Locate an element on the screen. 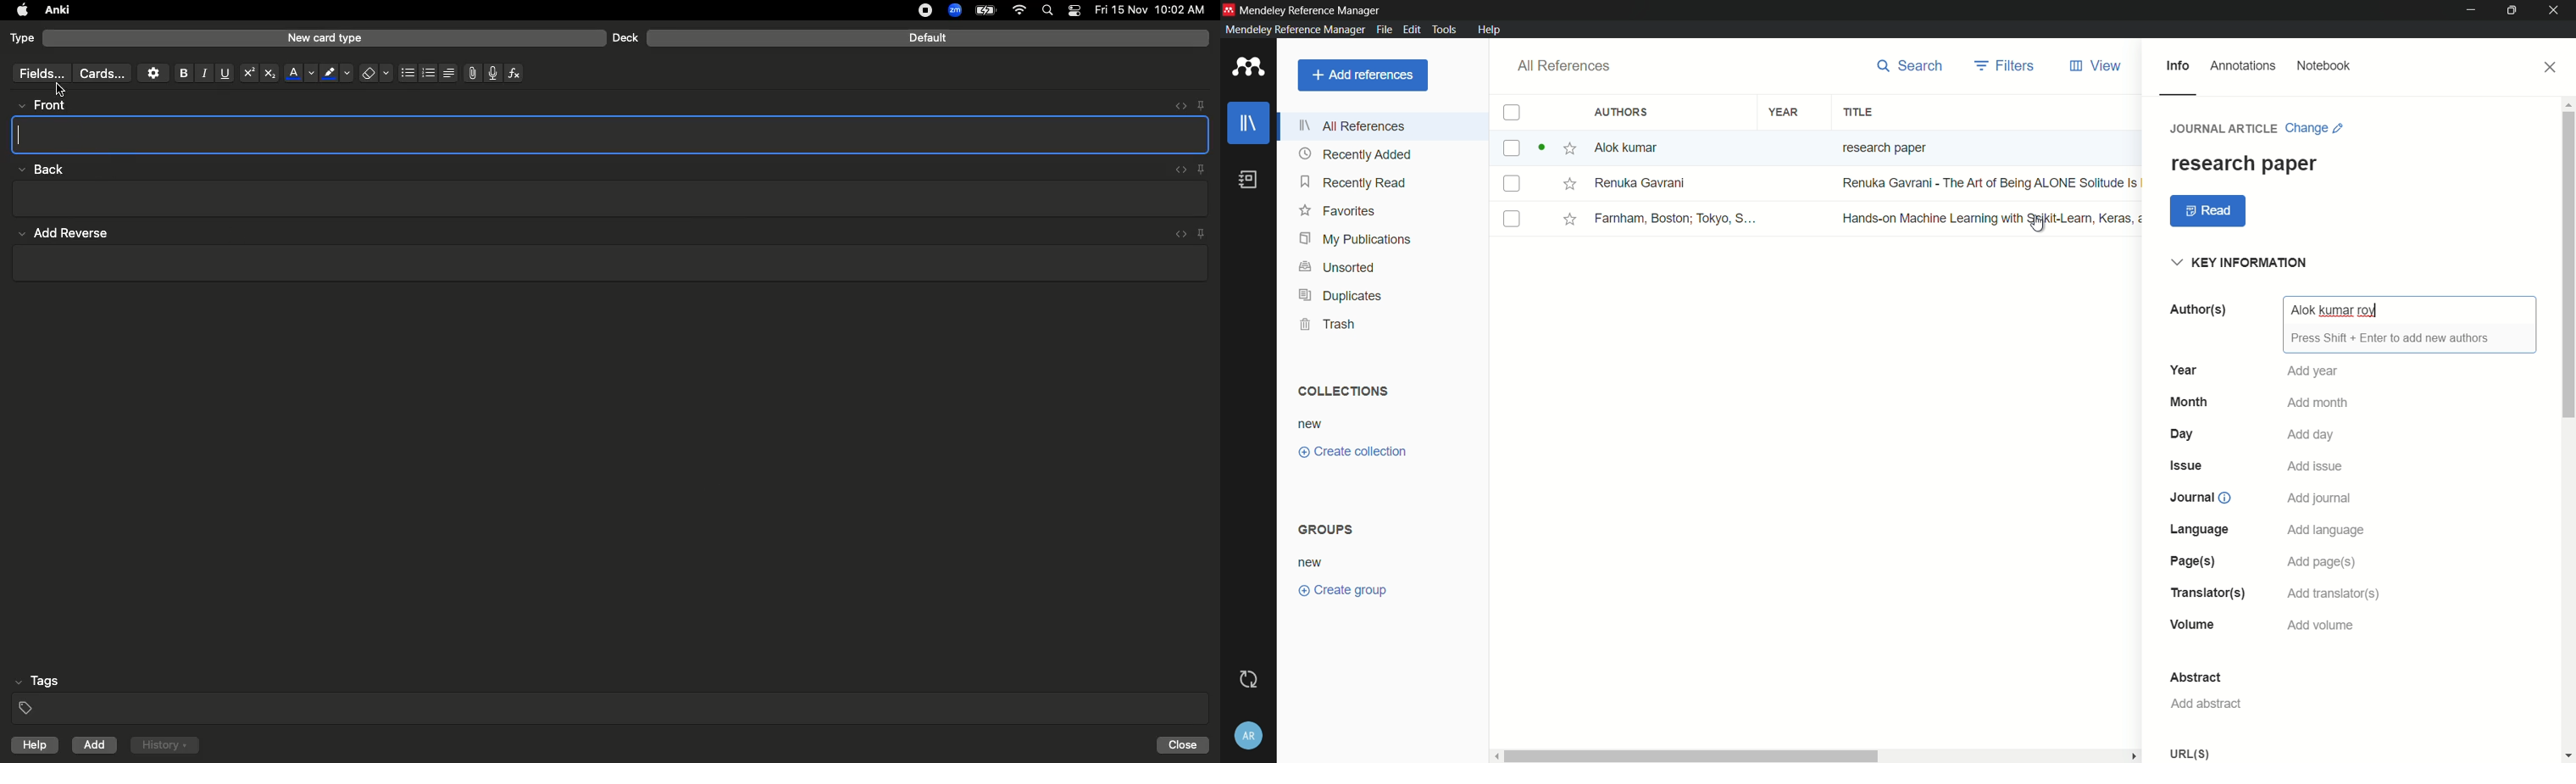 This screenshot has height=784, width=2576. maximize is located at coordinates (2515, 11).